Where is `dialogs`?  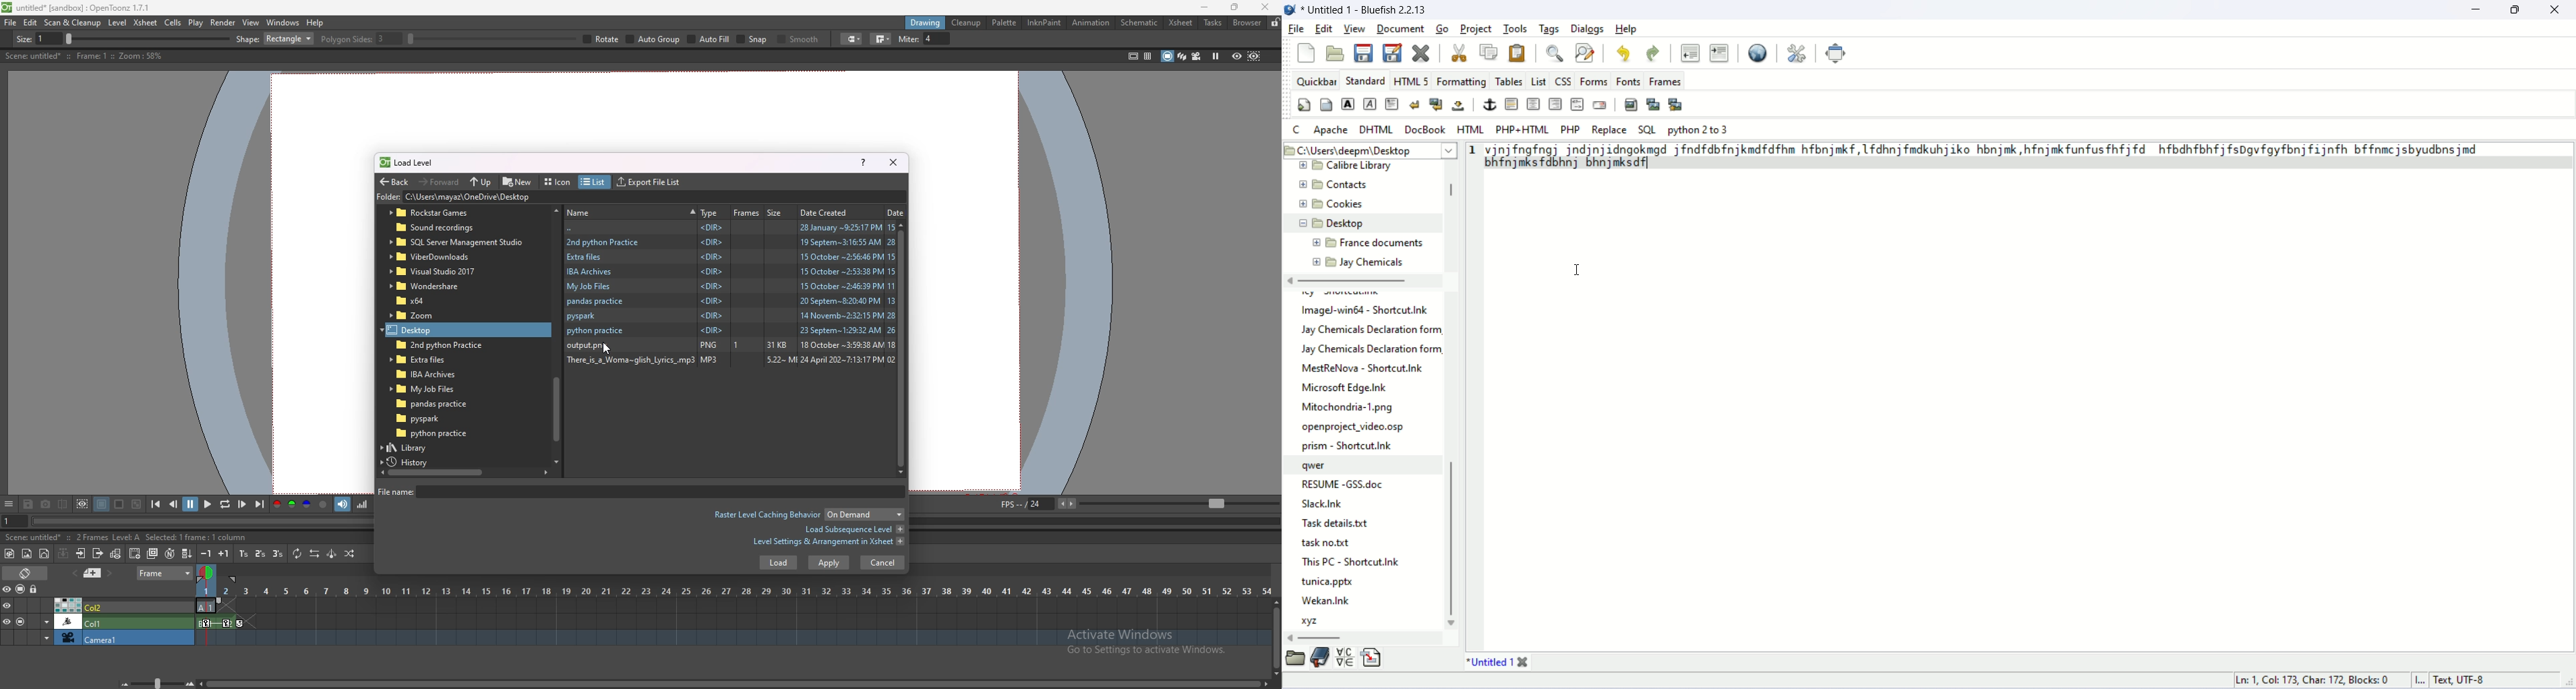
dialogs is located at coordinates (1587, 28).